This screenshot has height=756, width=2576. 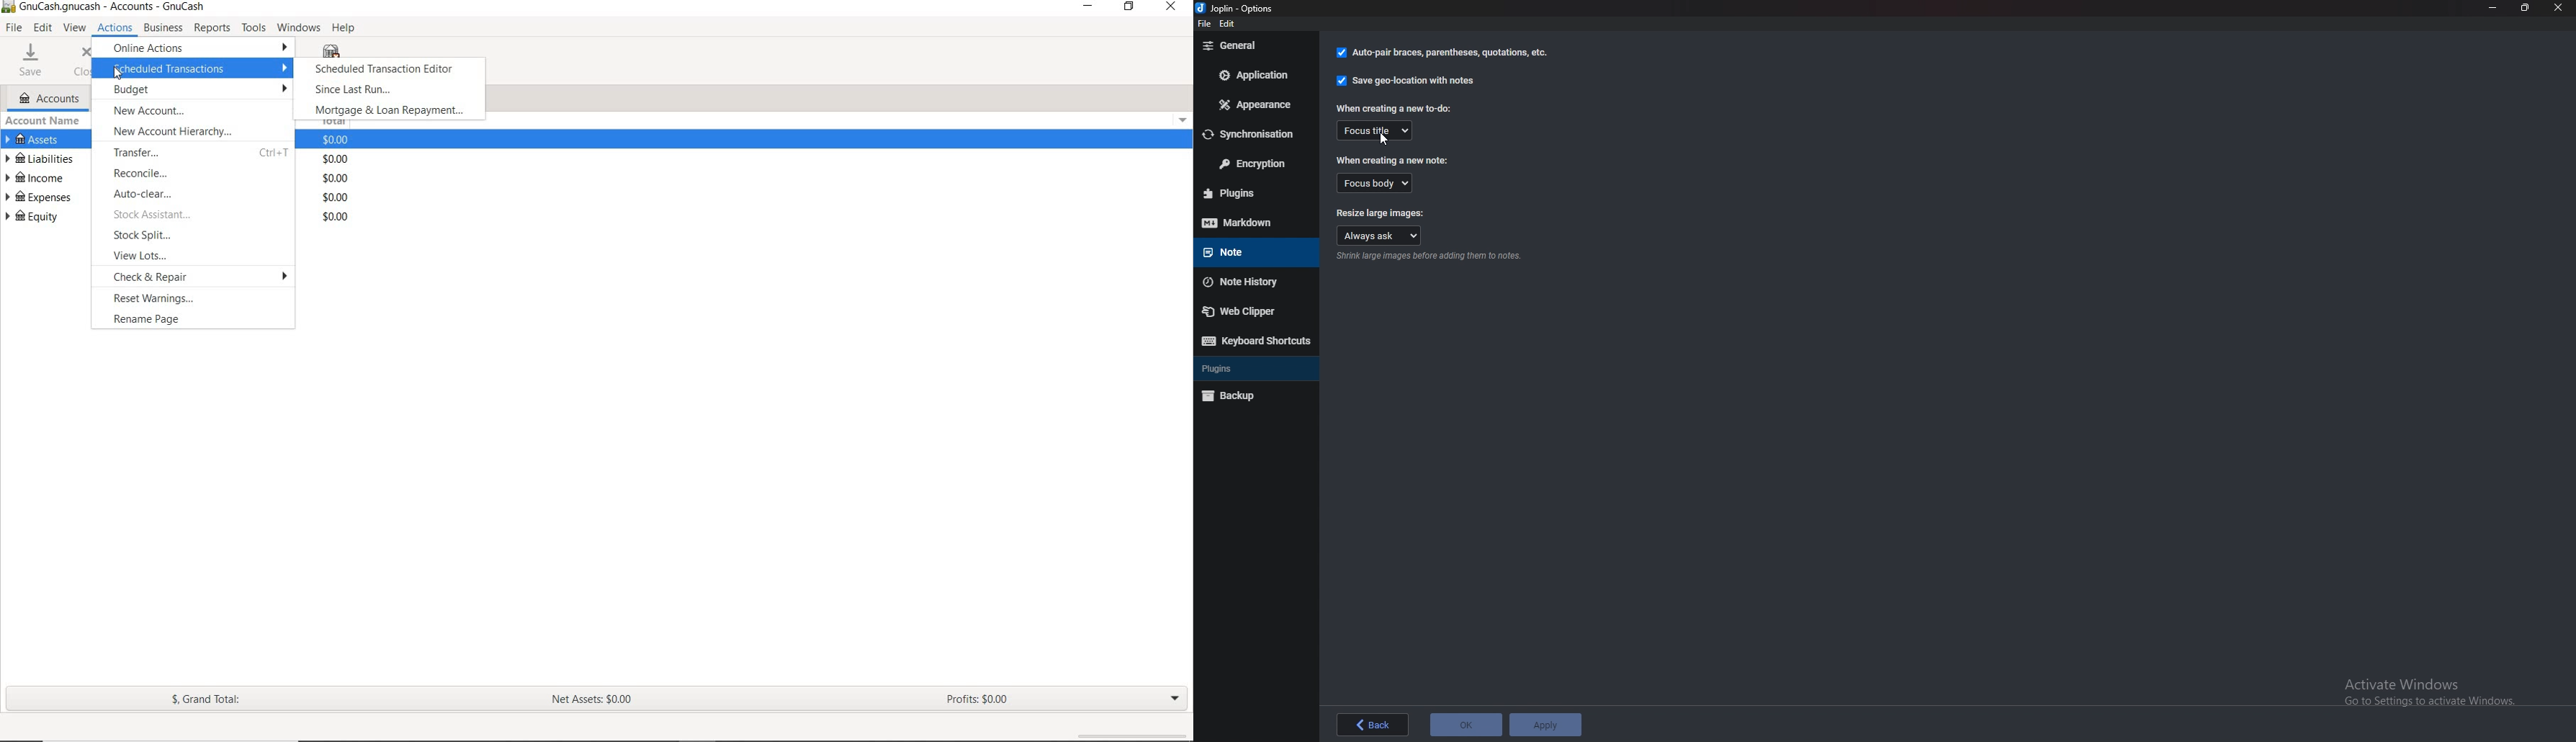 I want to click on PROFITS, so click(x=978, y=701).